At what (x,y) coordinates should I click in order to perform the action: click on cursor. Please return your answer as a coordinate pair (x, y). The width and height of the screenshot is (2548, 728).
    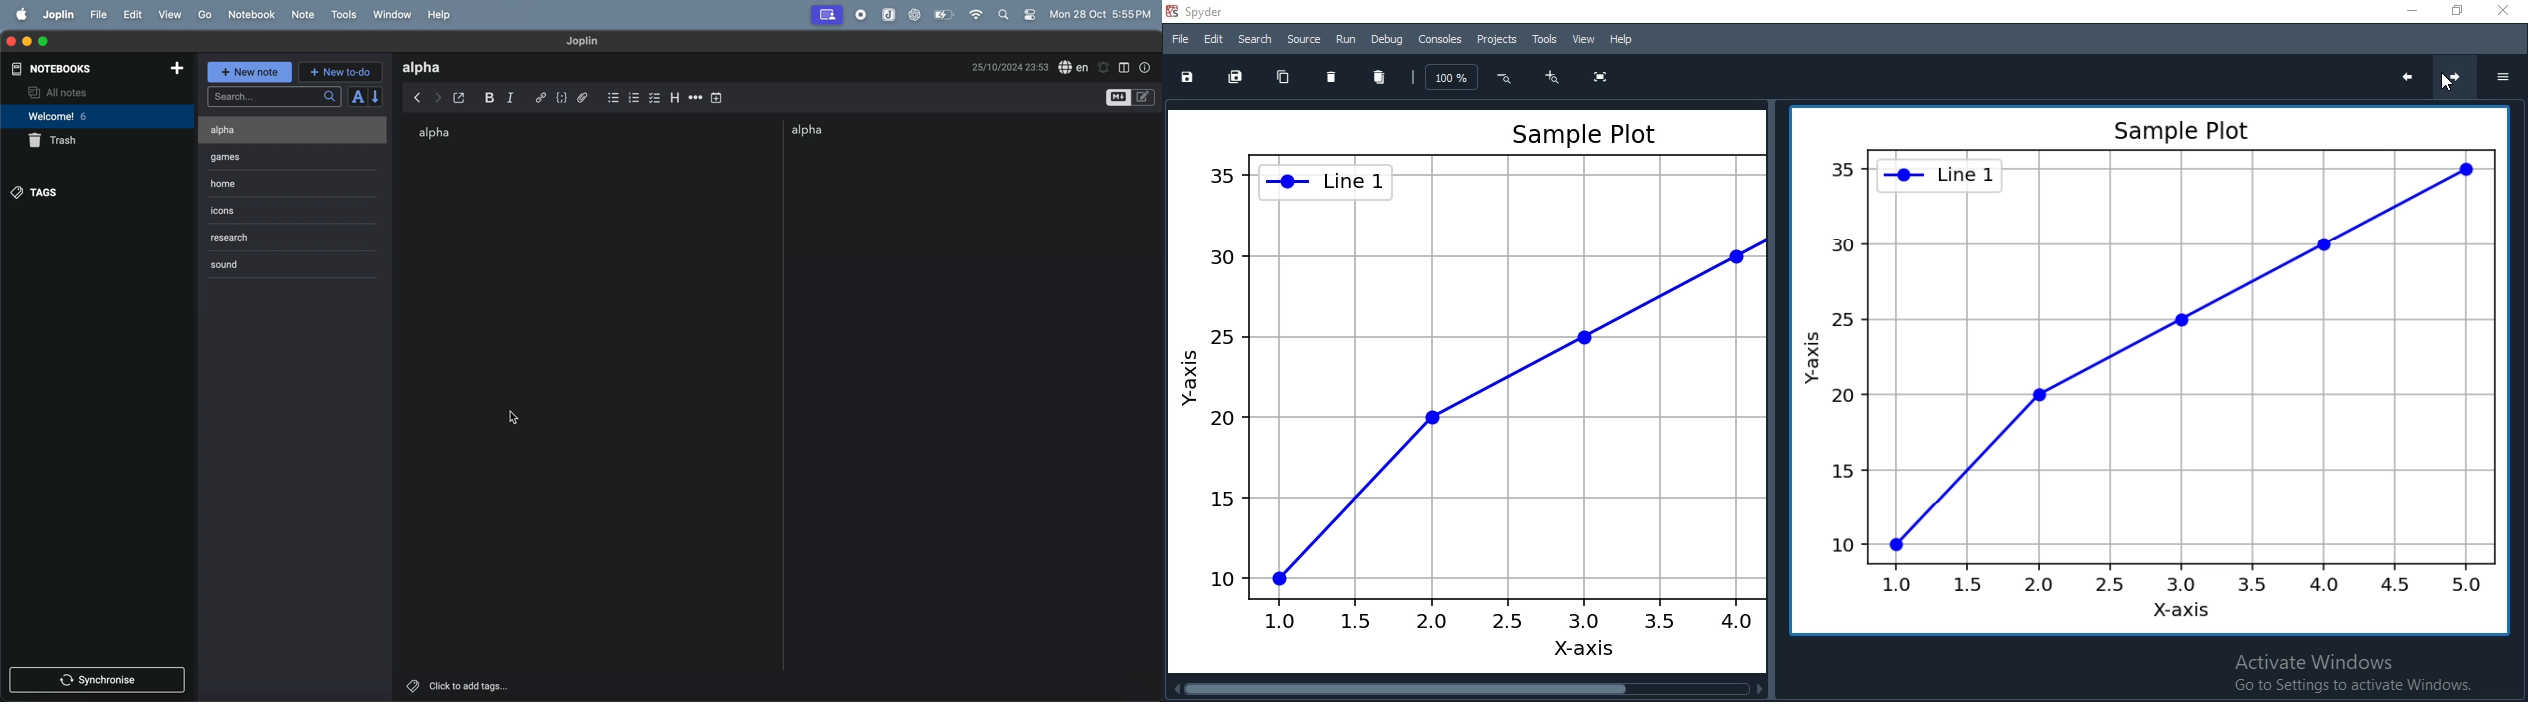
    Looking at the image, I should click on (175, 21).